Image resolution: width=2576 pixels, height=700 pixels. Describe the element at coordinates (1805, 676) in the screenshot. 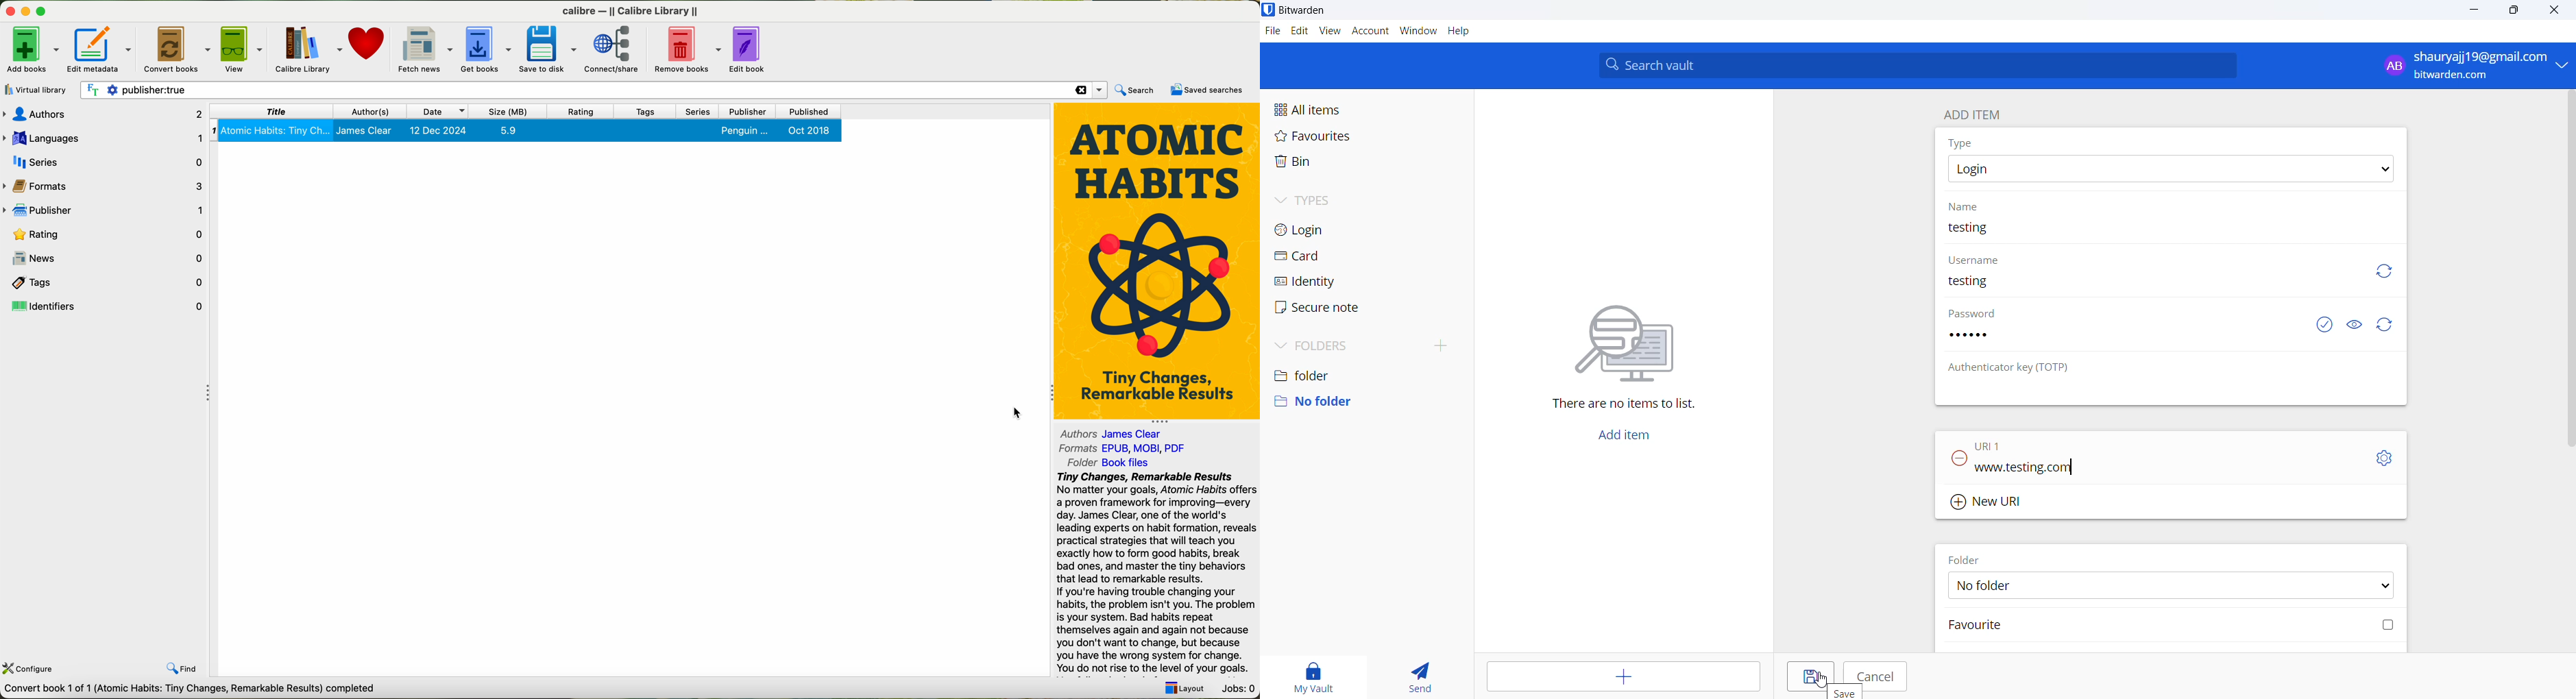

I see `save` at that location.